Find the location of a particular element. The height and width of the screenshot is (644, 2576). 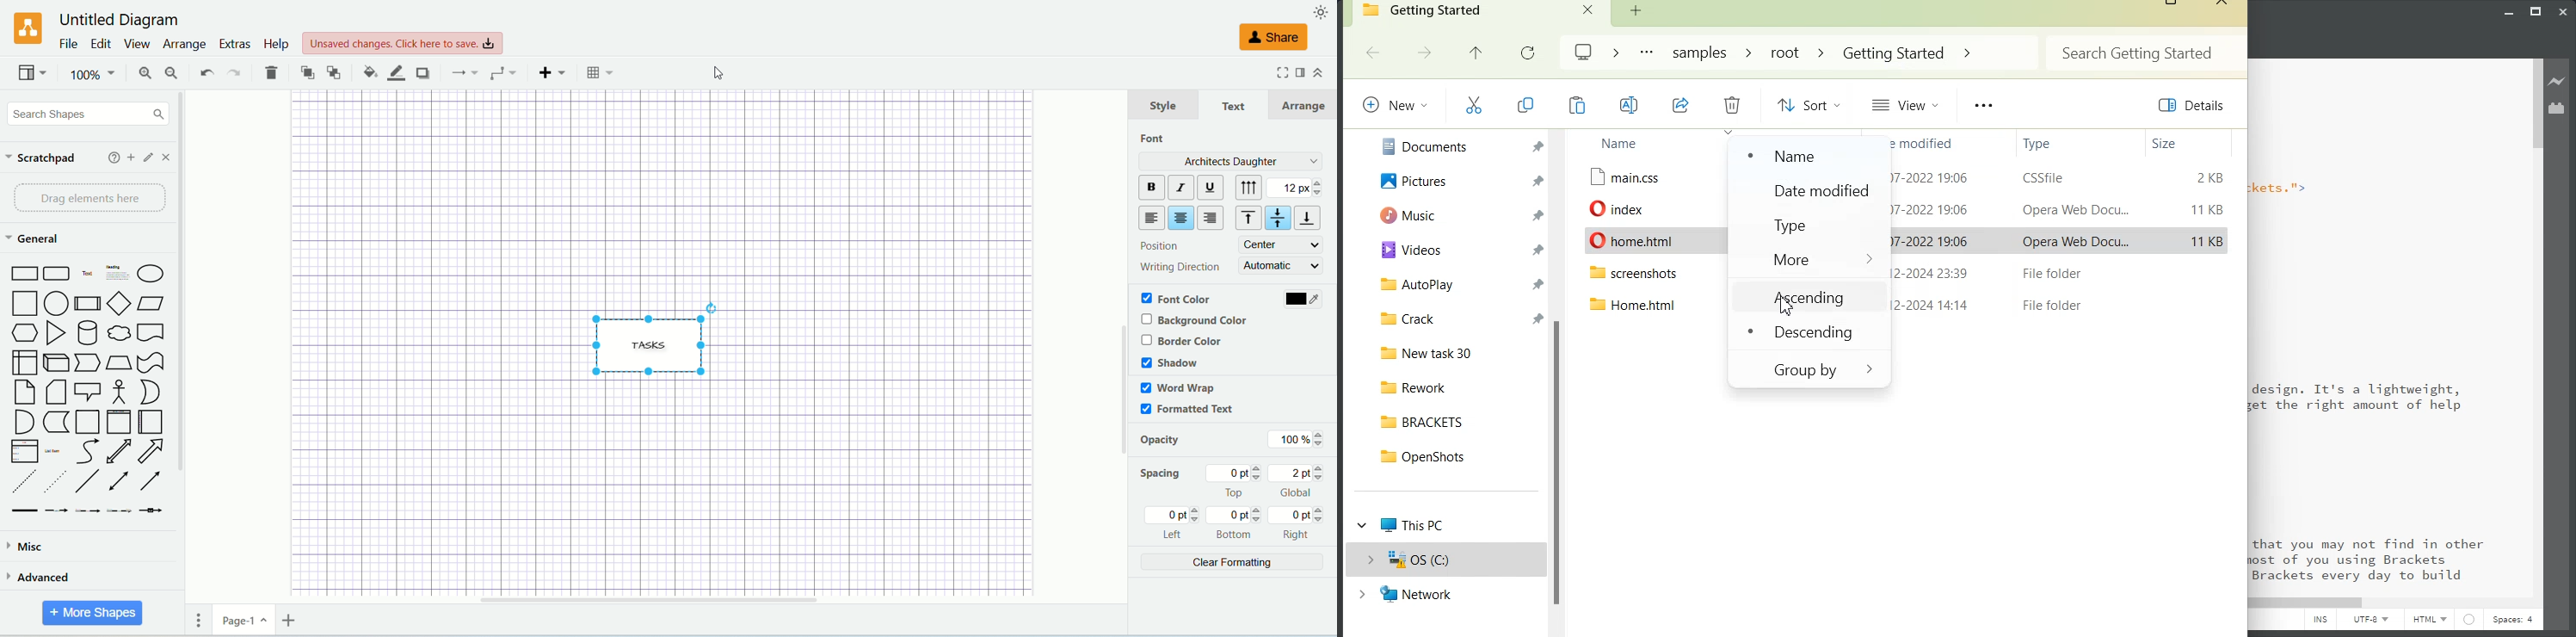

underline is located at coordinates (1211, 187).